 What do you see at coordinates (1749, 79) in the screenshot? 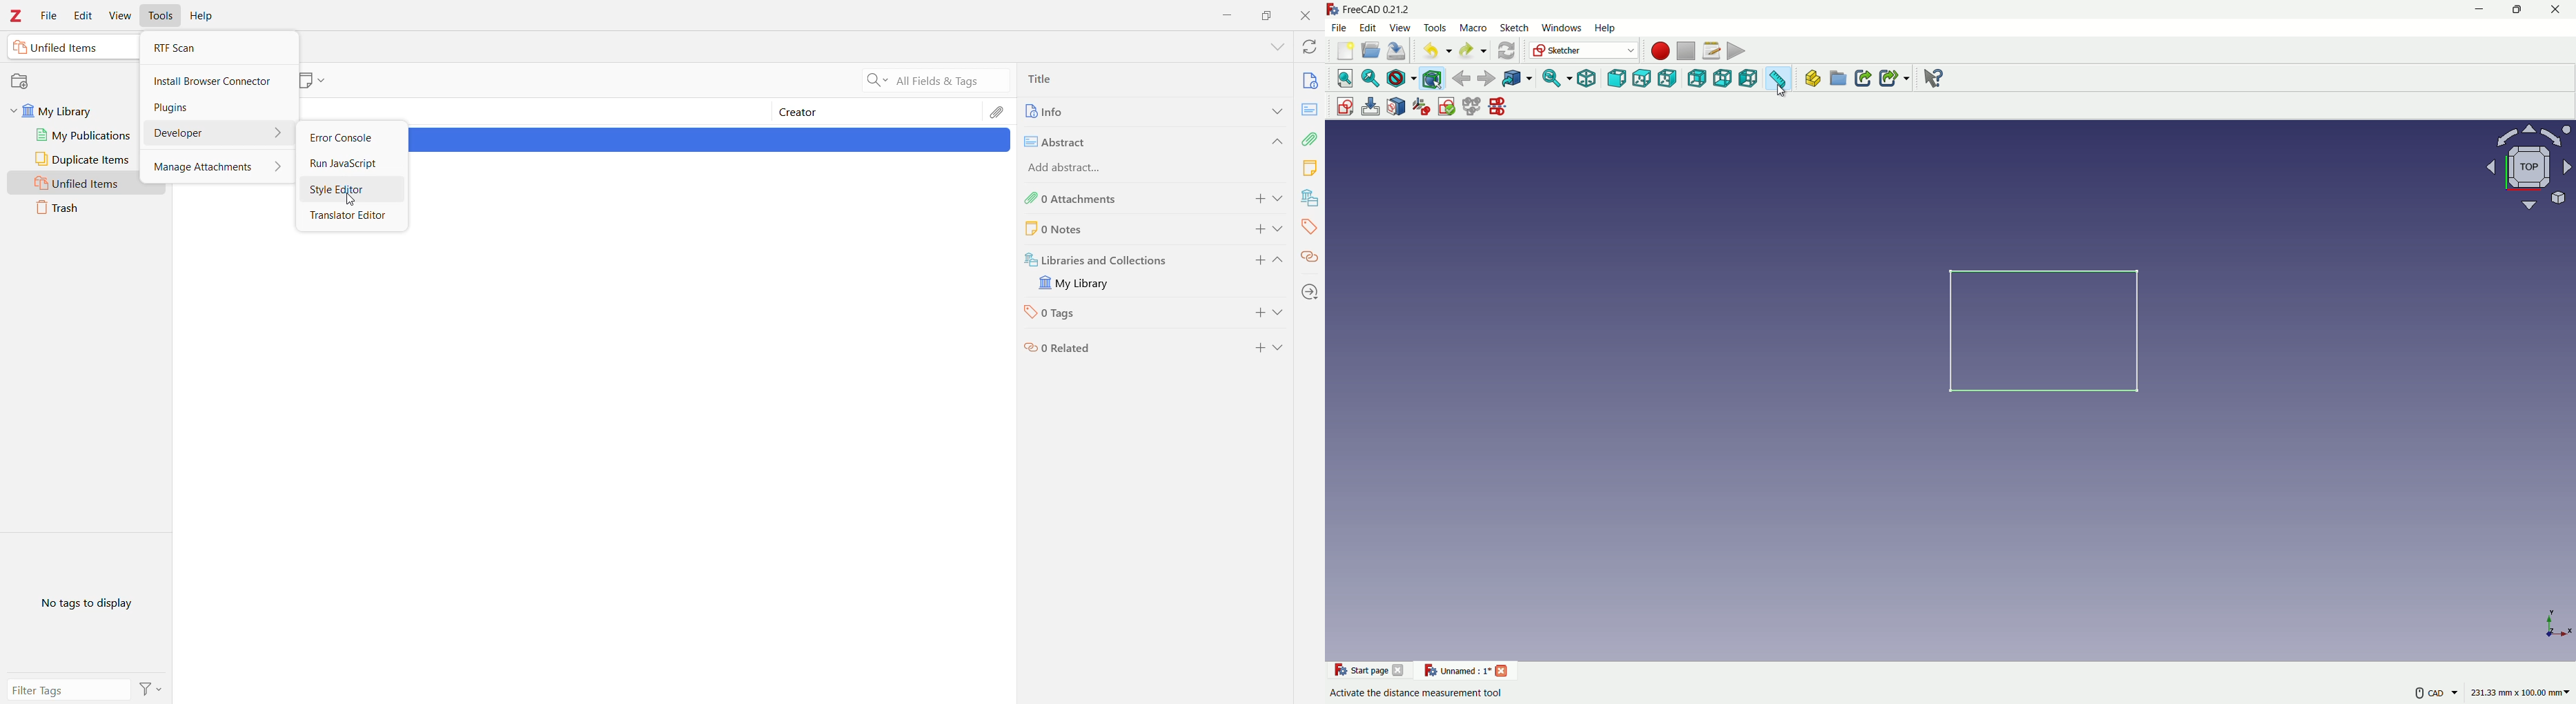
I see `left view` at bounding box center [1749, 79].